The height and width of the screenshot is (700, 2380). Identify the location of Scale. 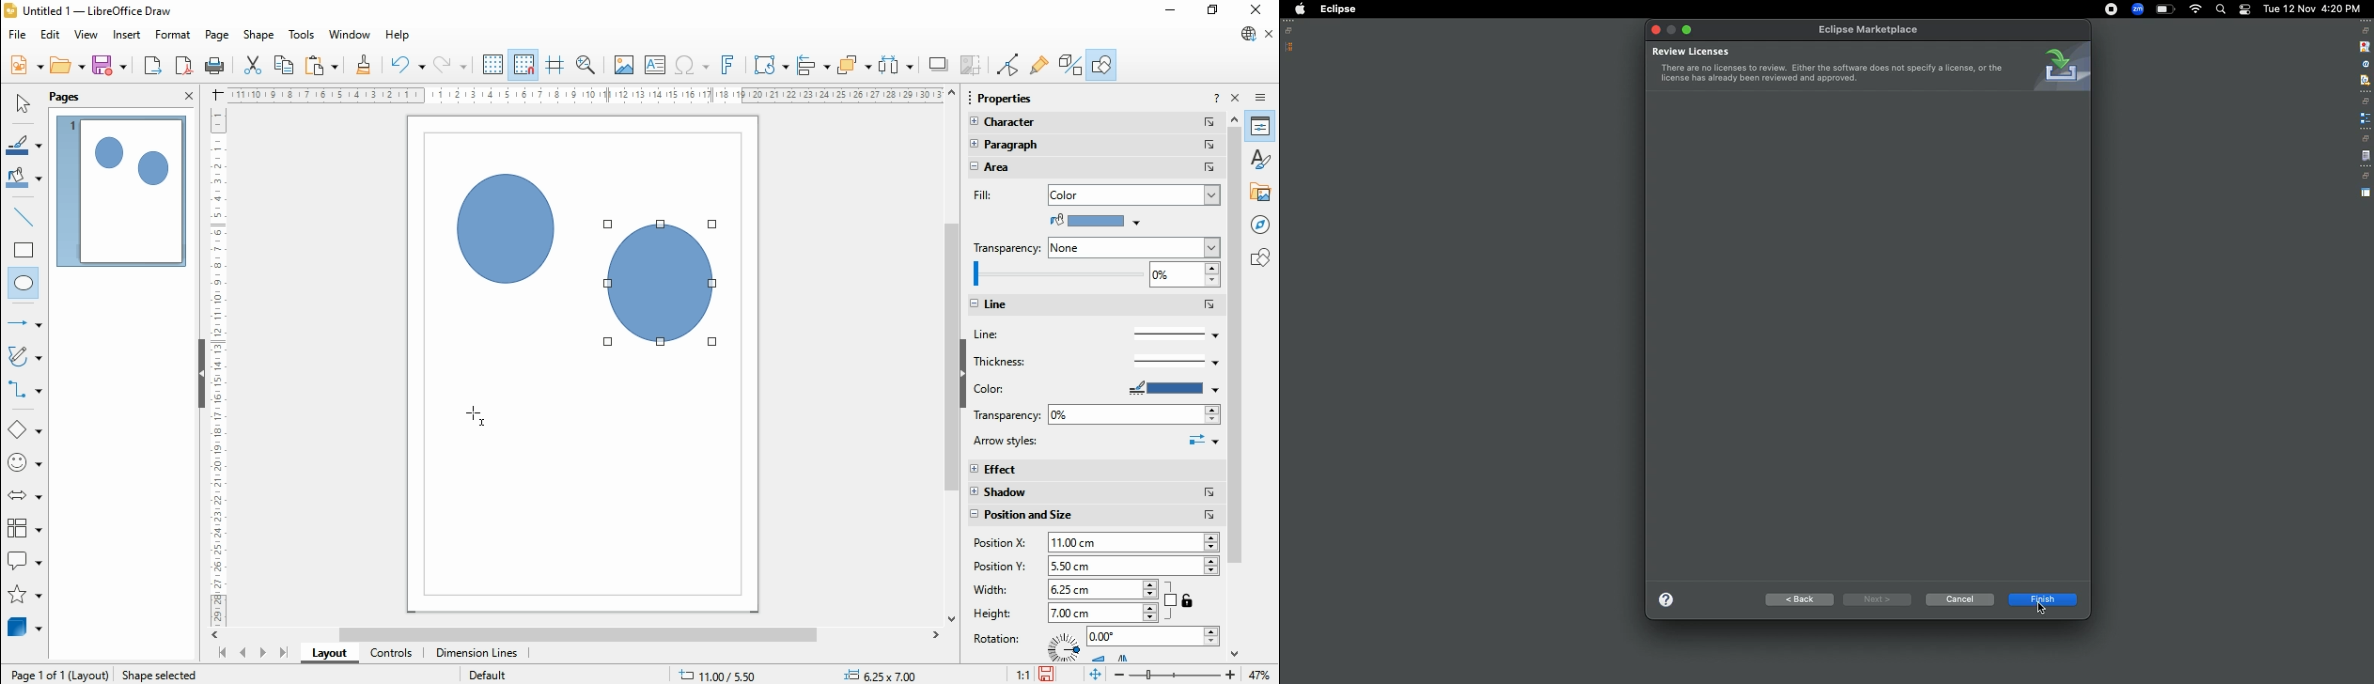
(217, 363).